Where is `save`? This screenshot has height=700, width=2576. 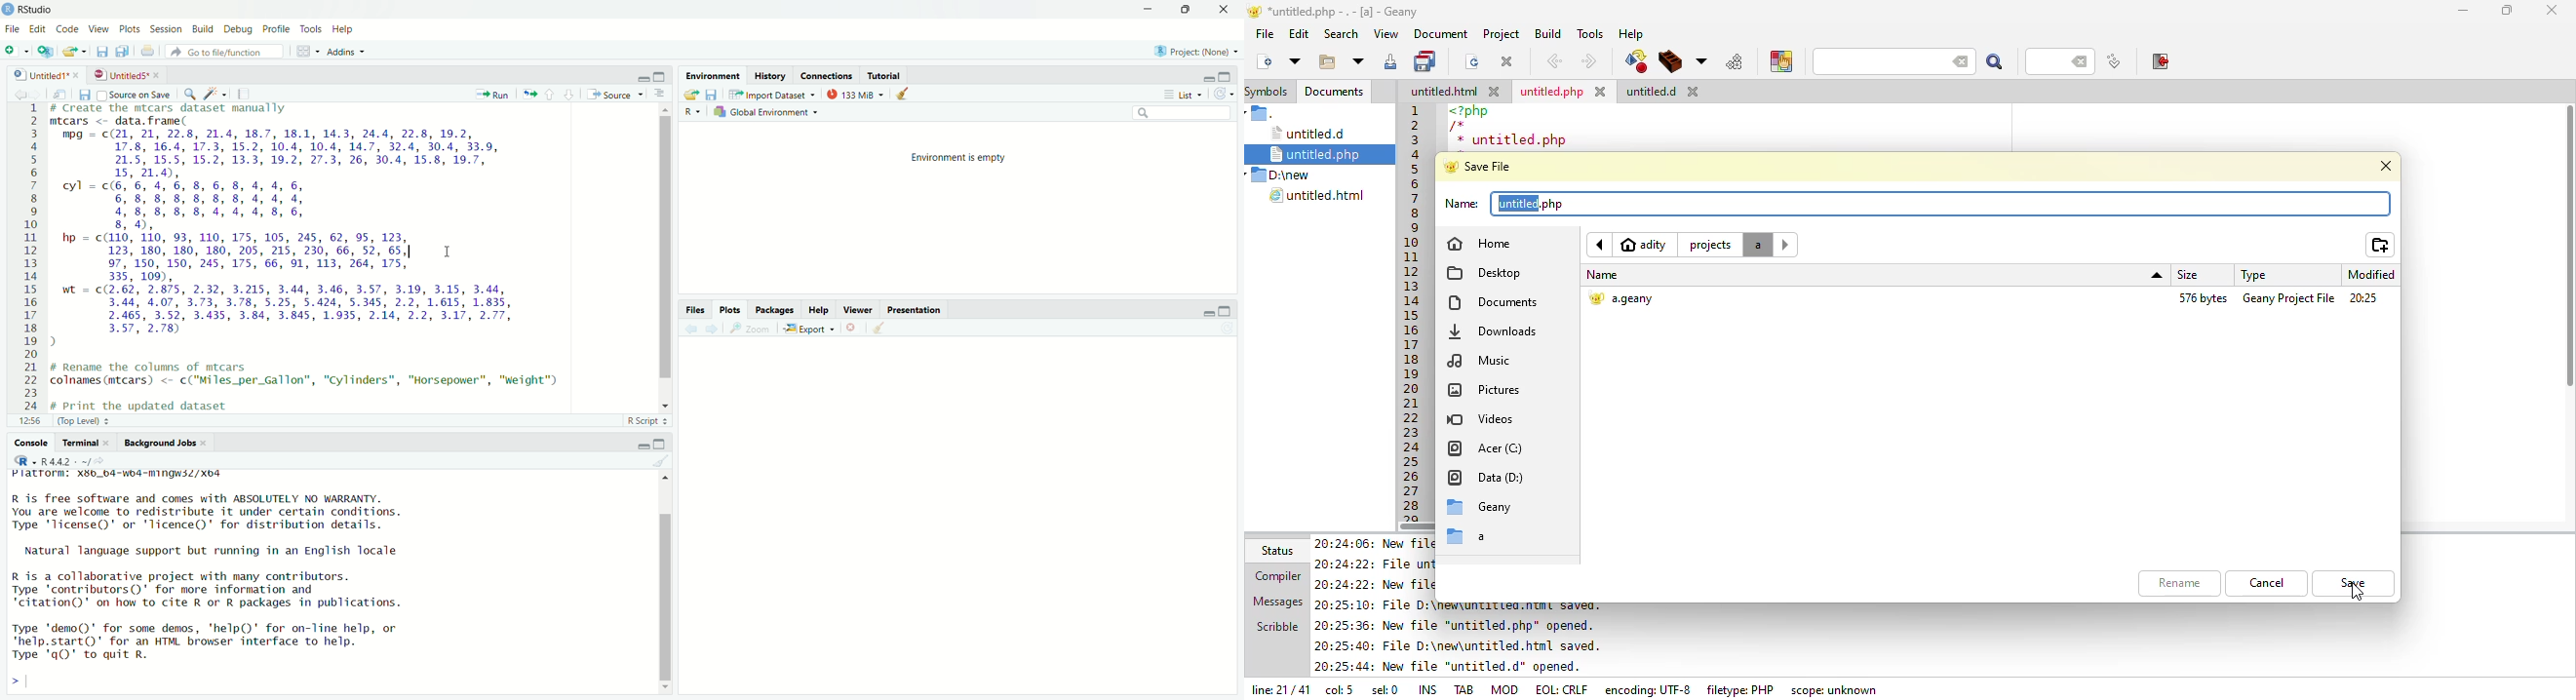
save is located at coordinates (100, 51).